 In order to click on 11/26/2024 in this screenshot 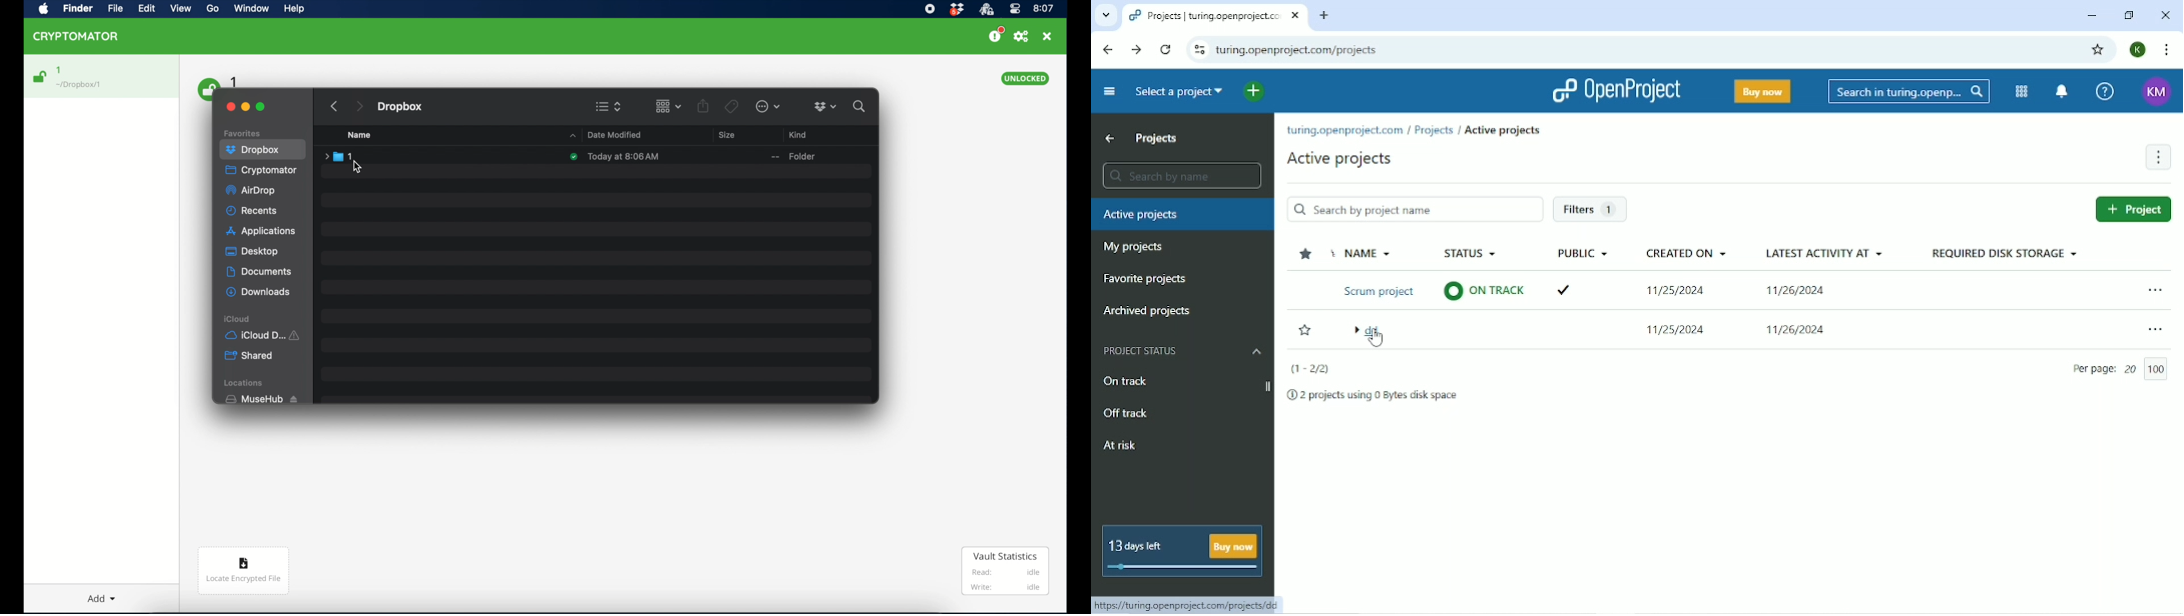, I will do `click(1798, 289)`.